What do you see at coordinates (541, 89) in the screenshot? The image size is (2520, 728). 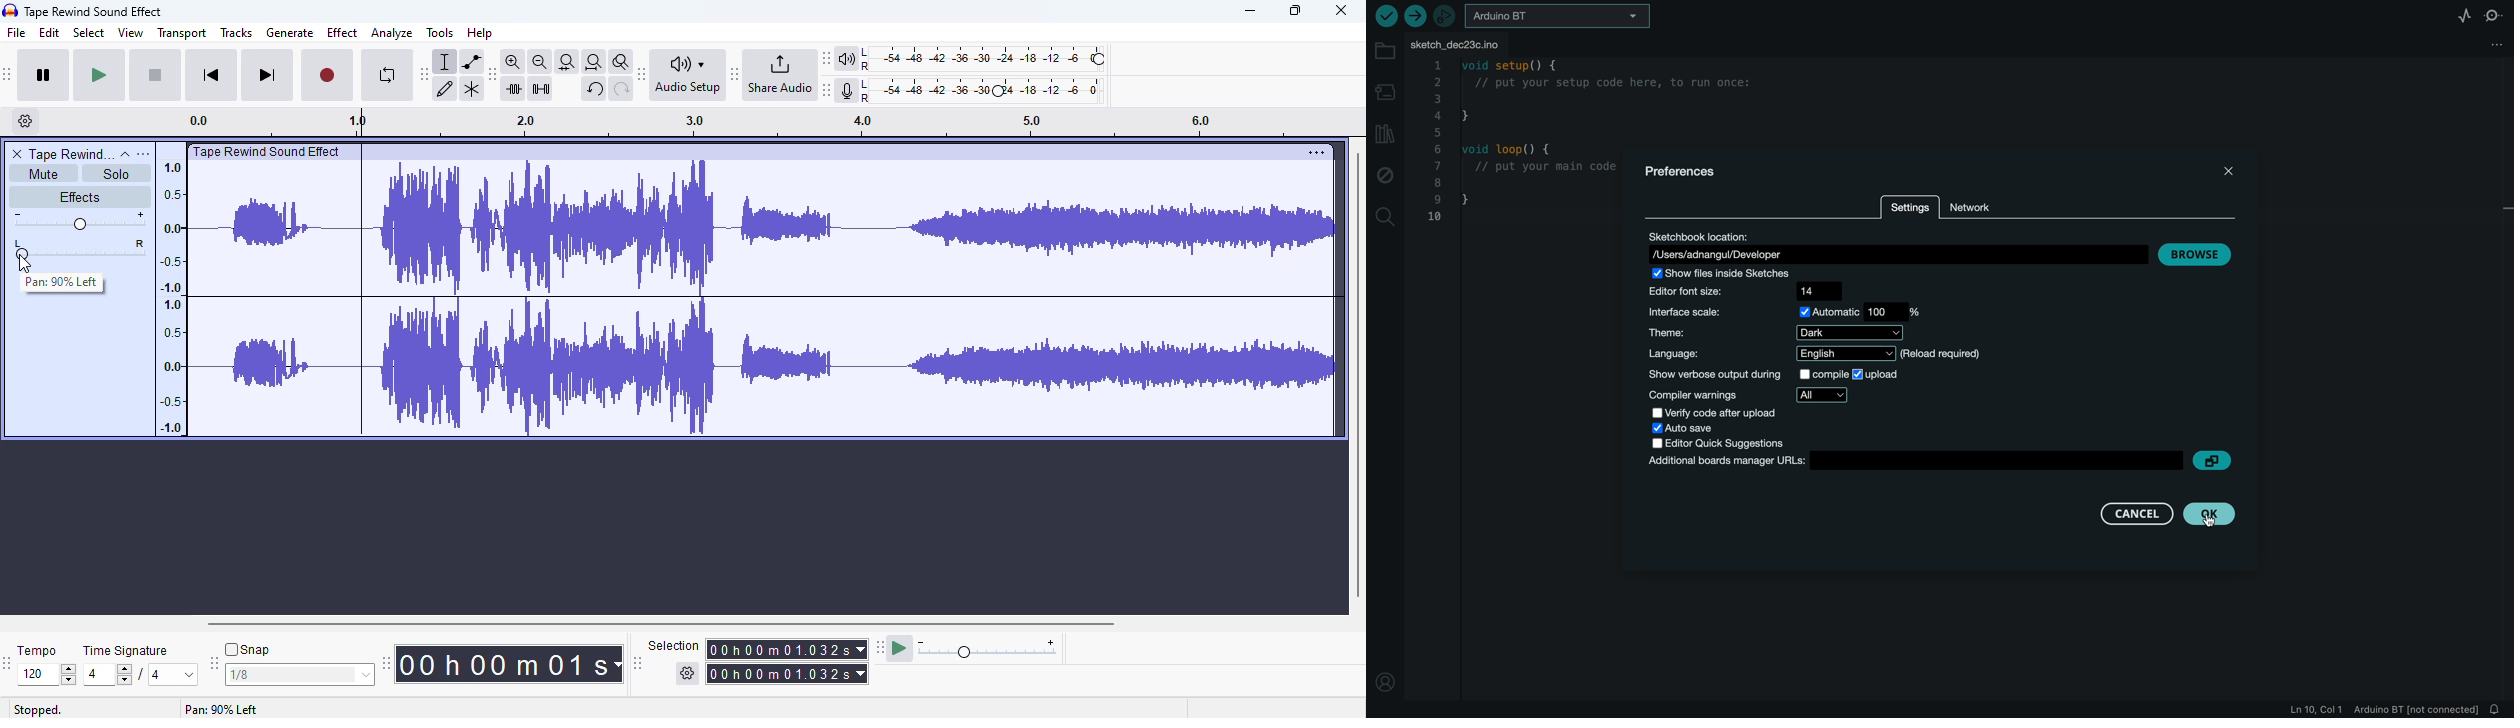 I see `silence audio selection` at bounding box center [541, 89].